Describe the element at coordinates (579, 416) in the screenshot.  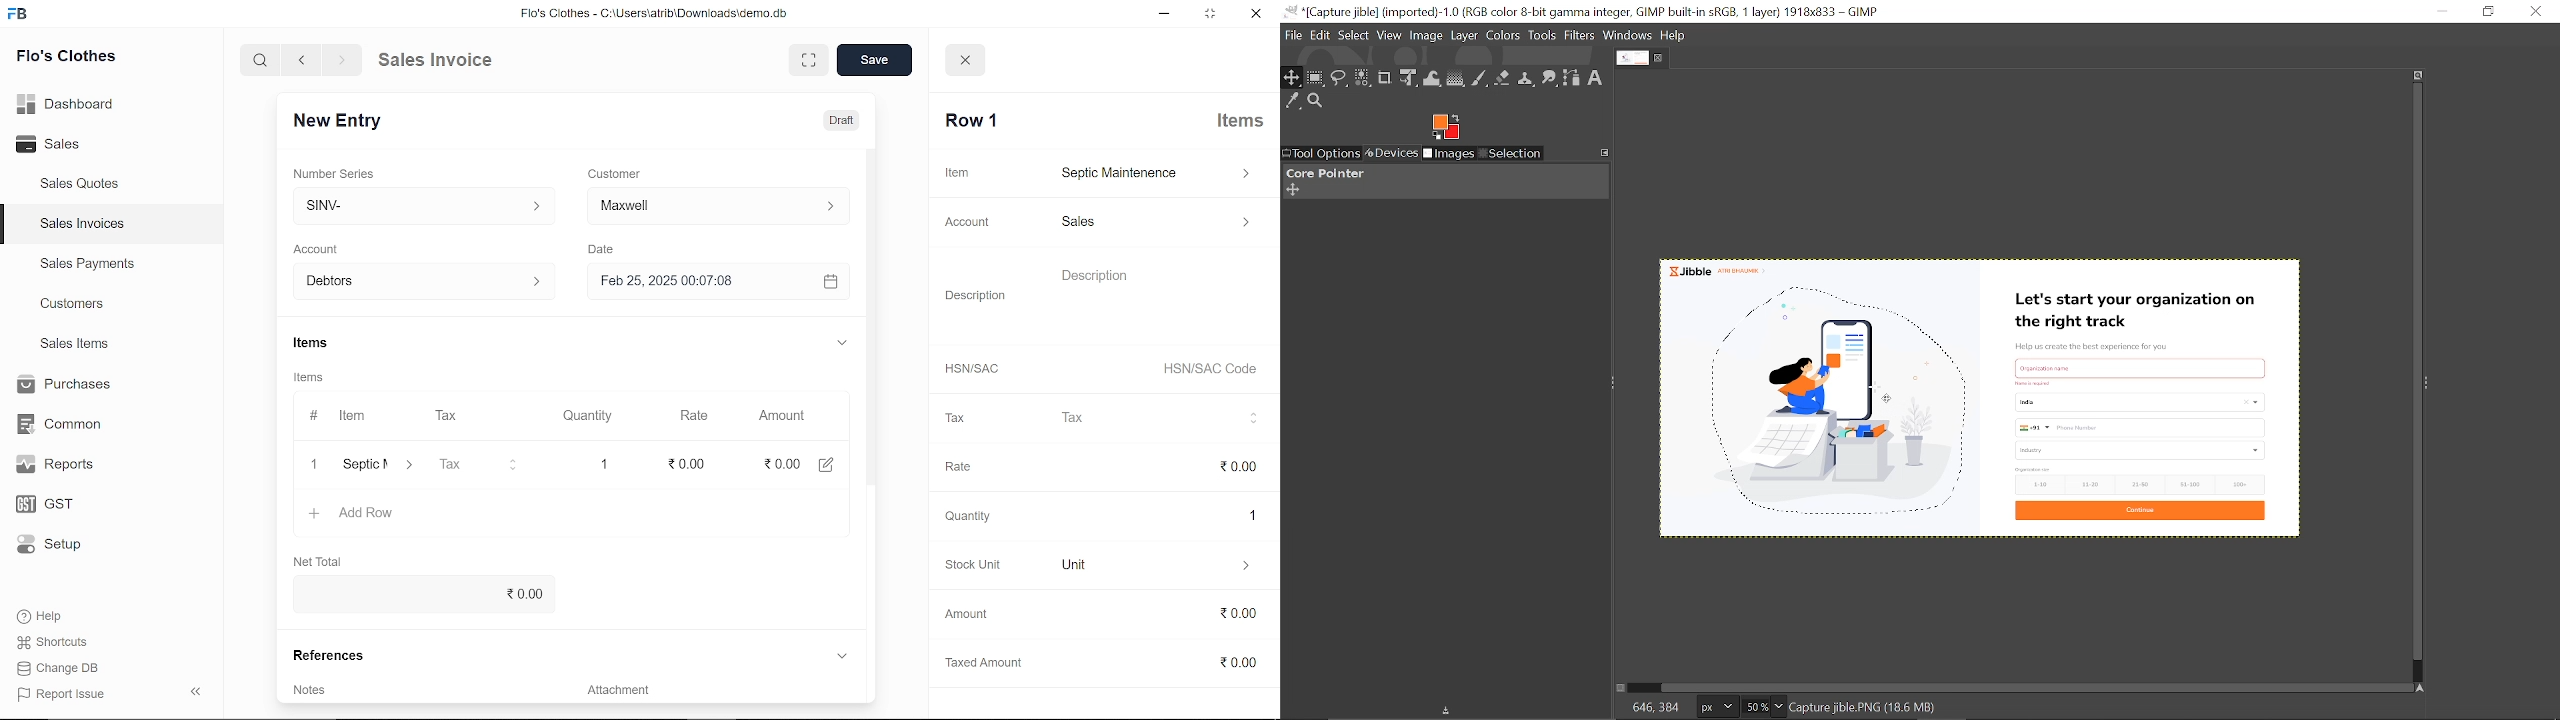
I see ` Quantity` at that location.